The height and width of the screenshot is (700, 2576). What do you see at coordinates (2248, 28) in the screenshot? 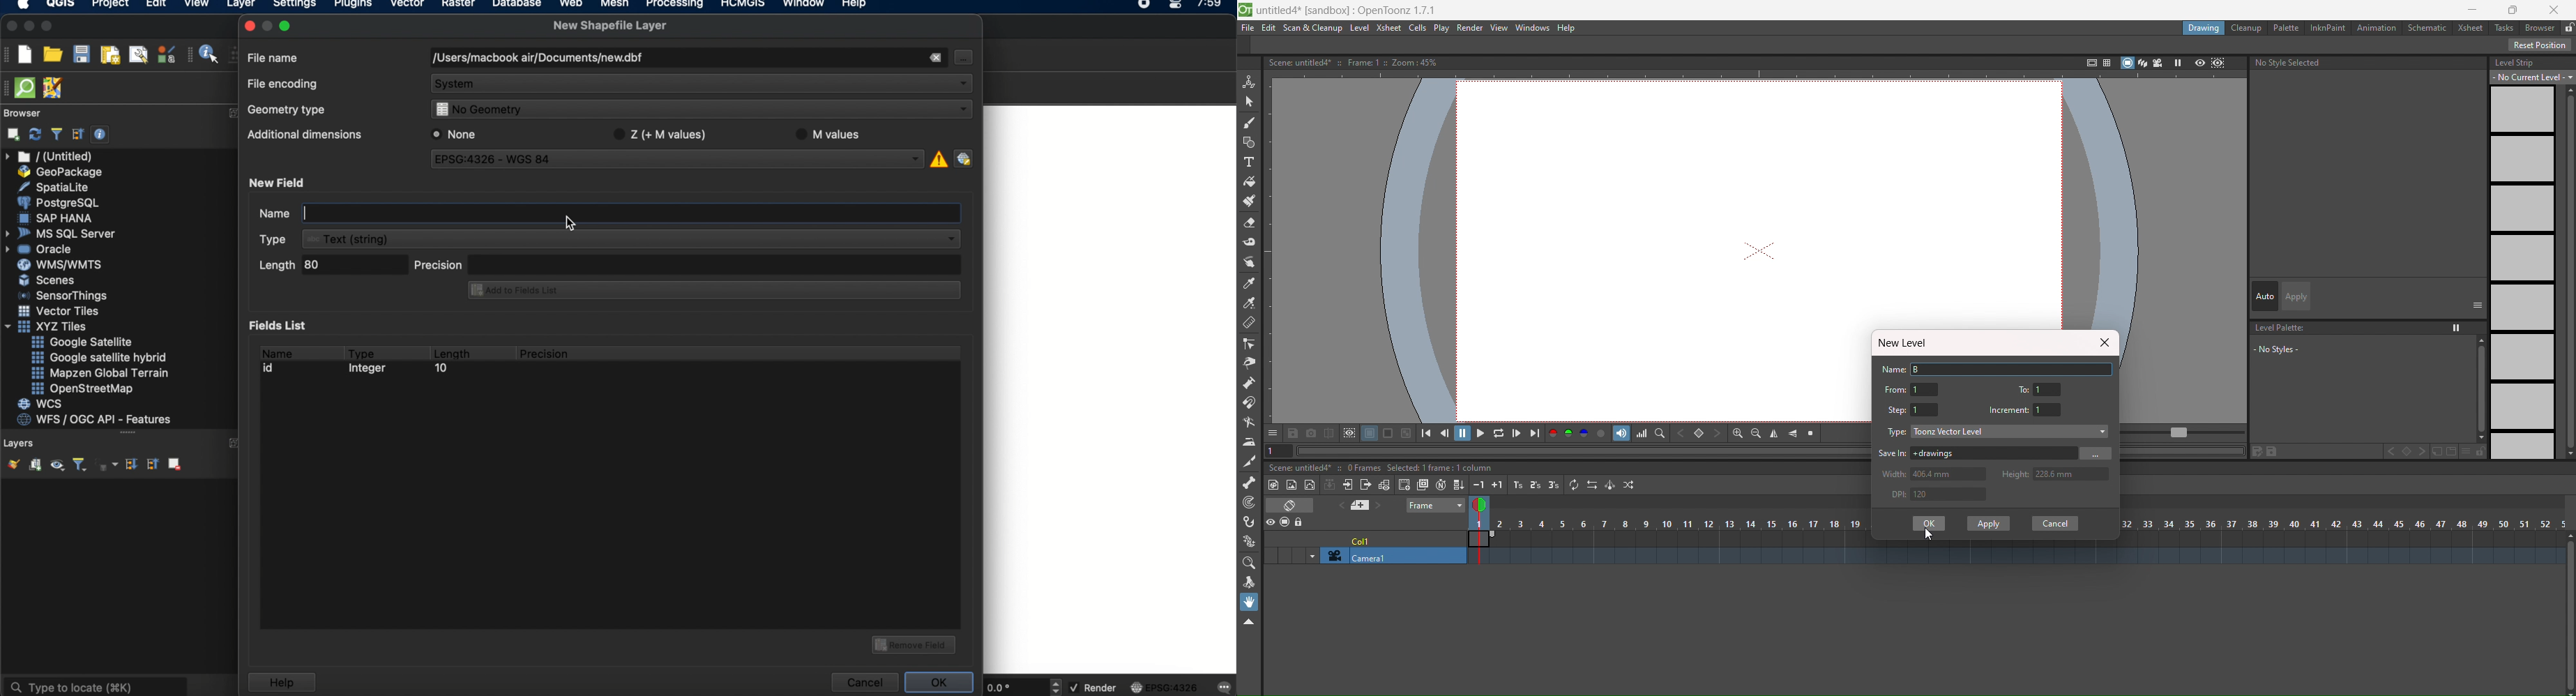
I see `cleanup` at bounding box center [2248, 28].